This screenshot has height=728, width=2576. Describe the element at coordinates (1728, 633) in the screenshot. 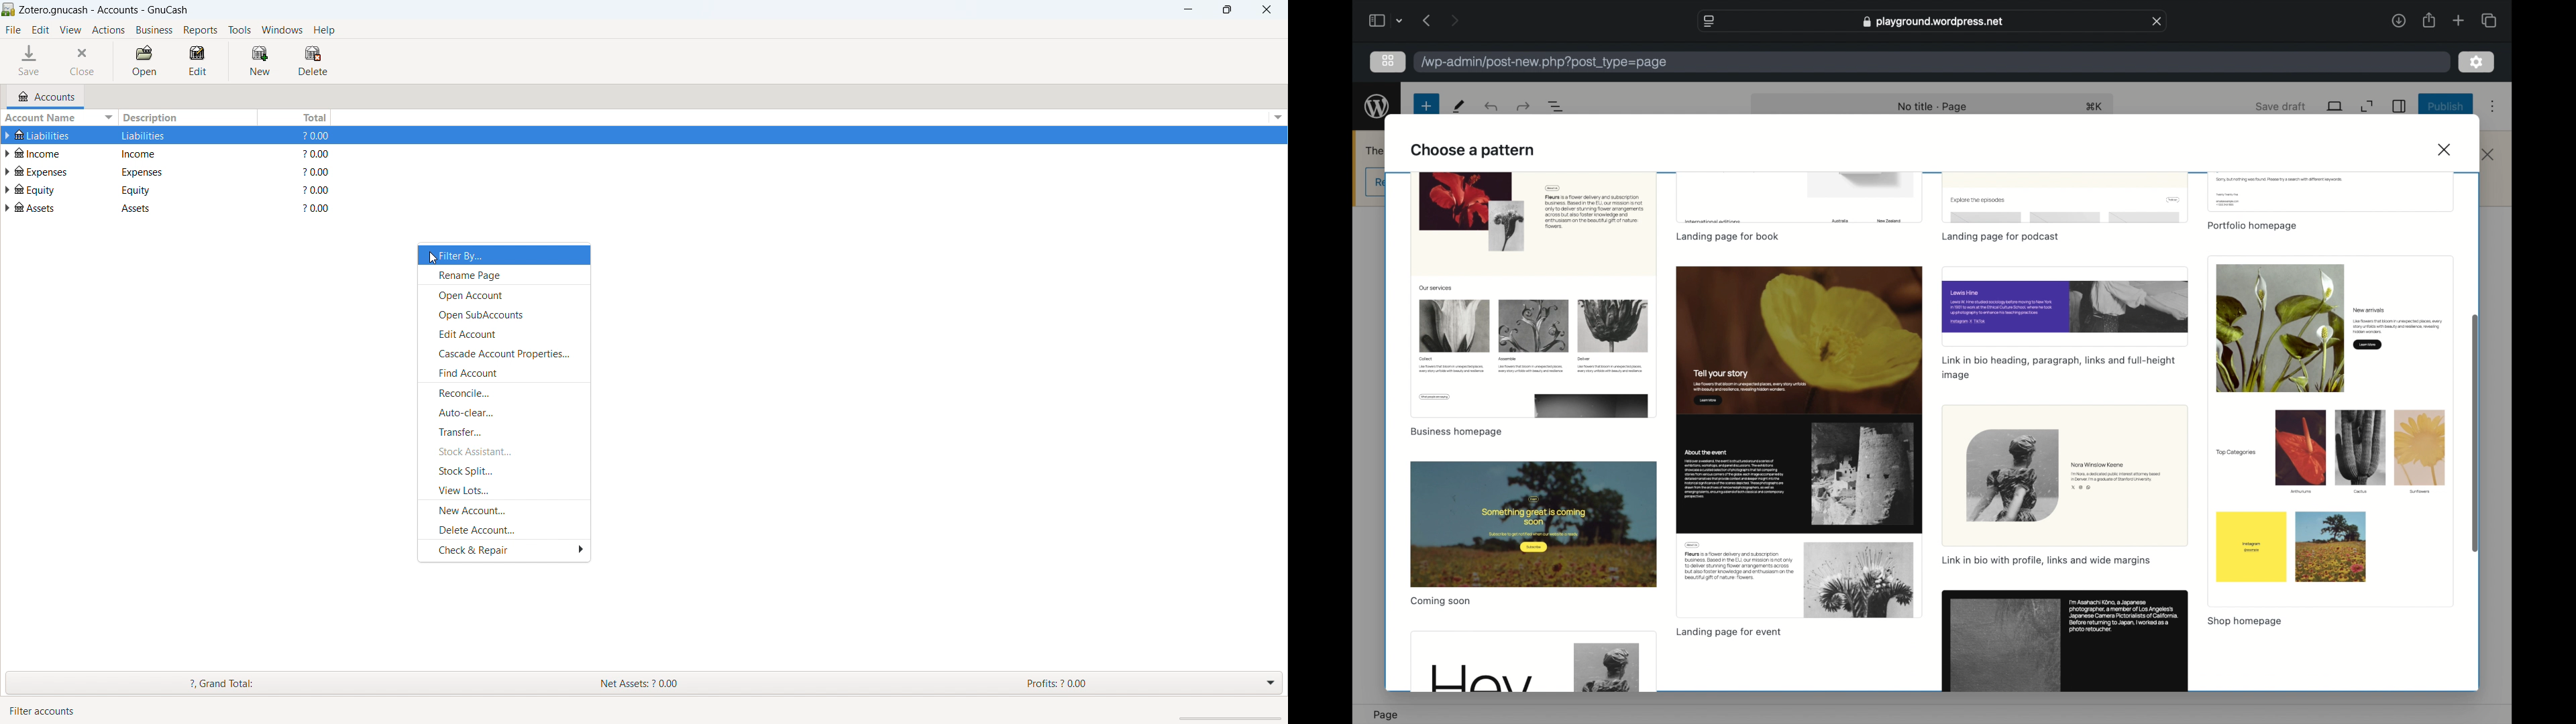

I see `landing page for event` at that location.